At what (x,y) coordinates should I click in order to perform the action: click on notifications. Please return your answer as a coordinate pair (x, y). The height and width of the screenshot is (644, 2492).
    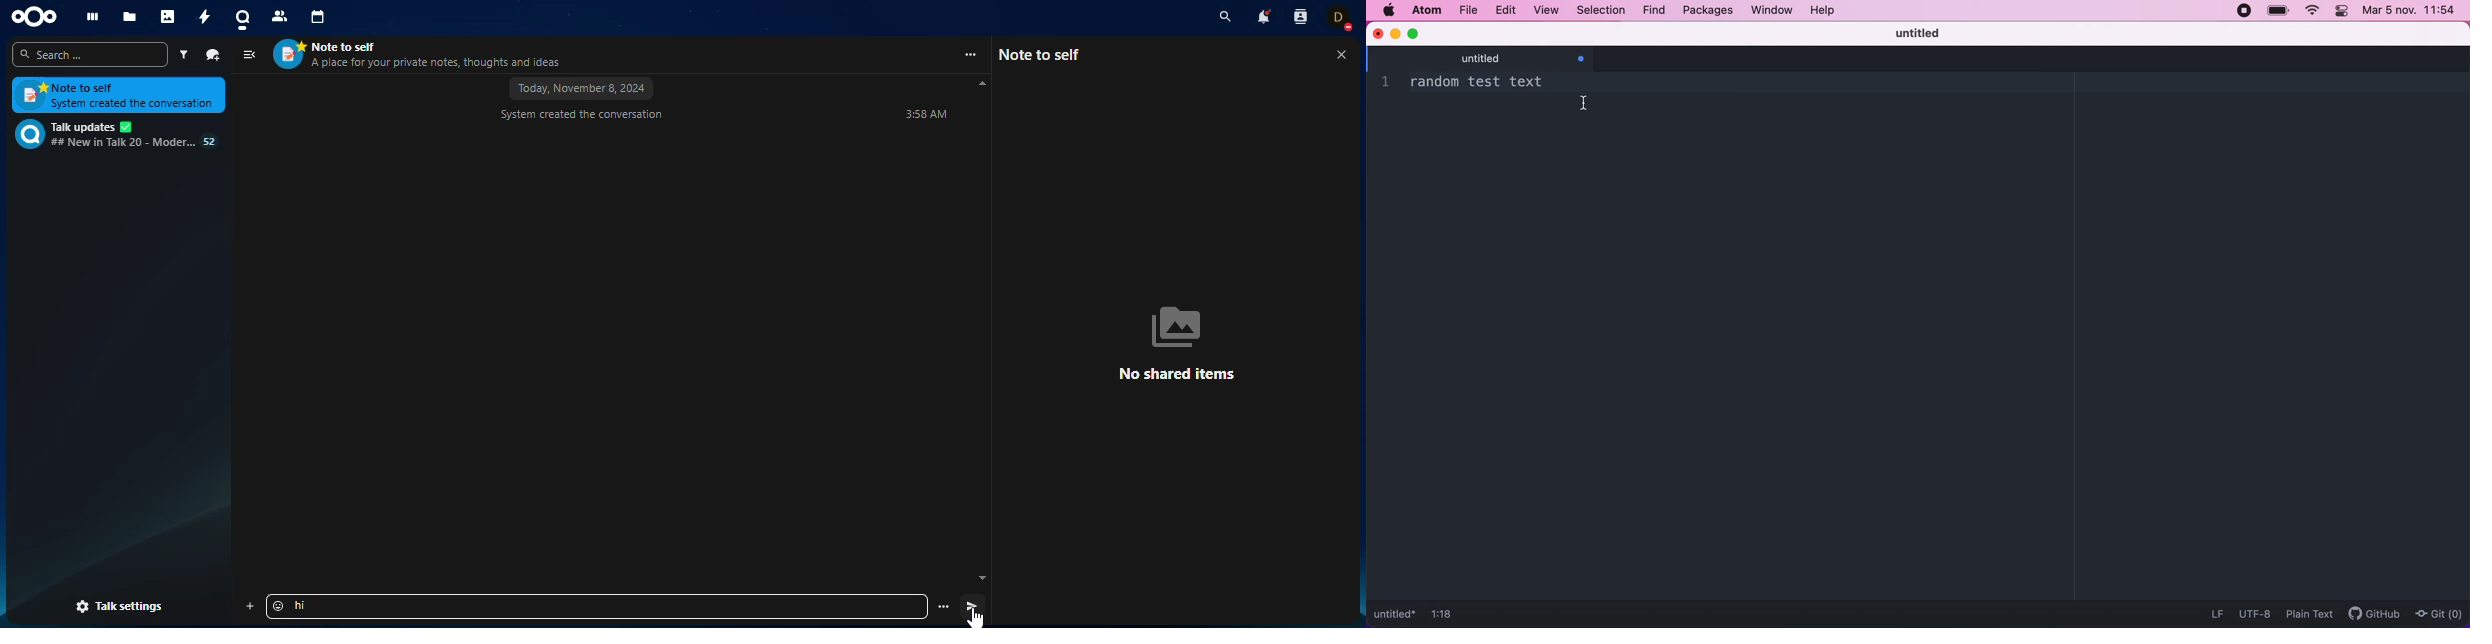
    Looking at the image, I should click on (1261, 19).